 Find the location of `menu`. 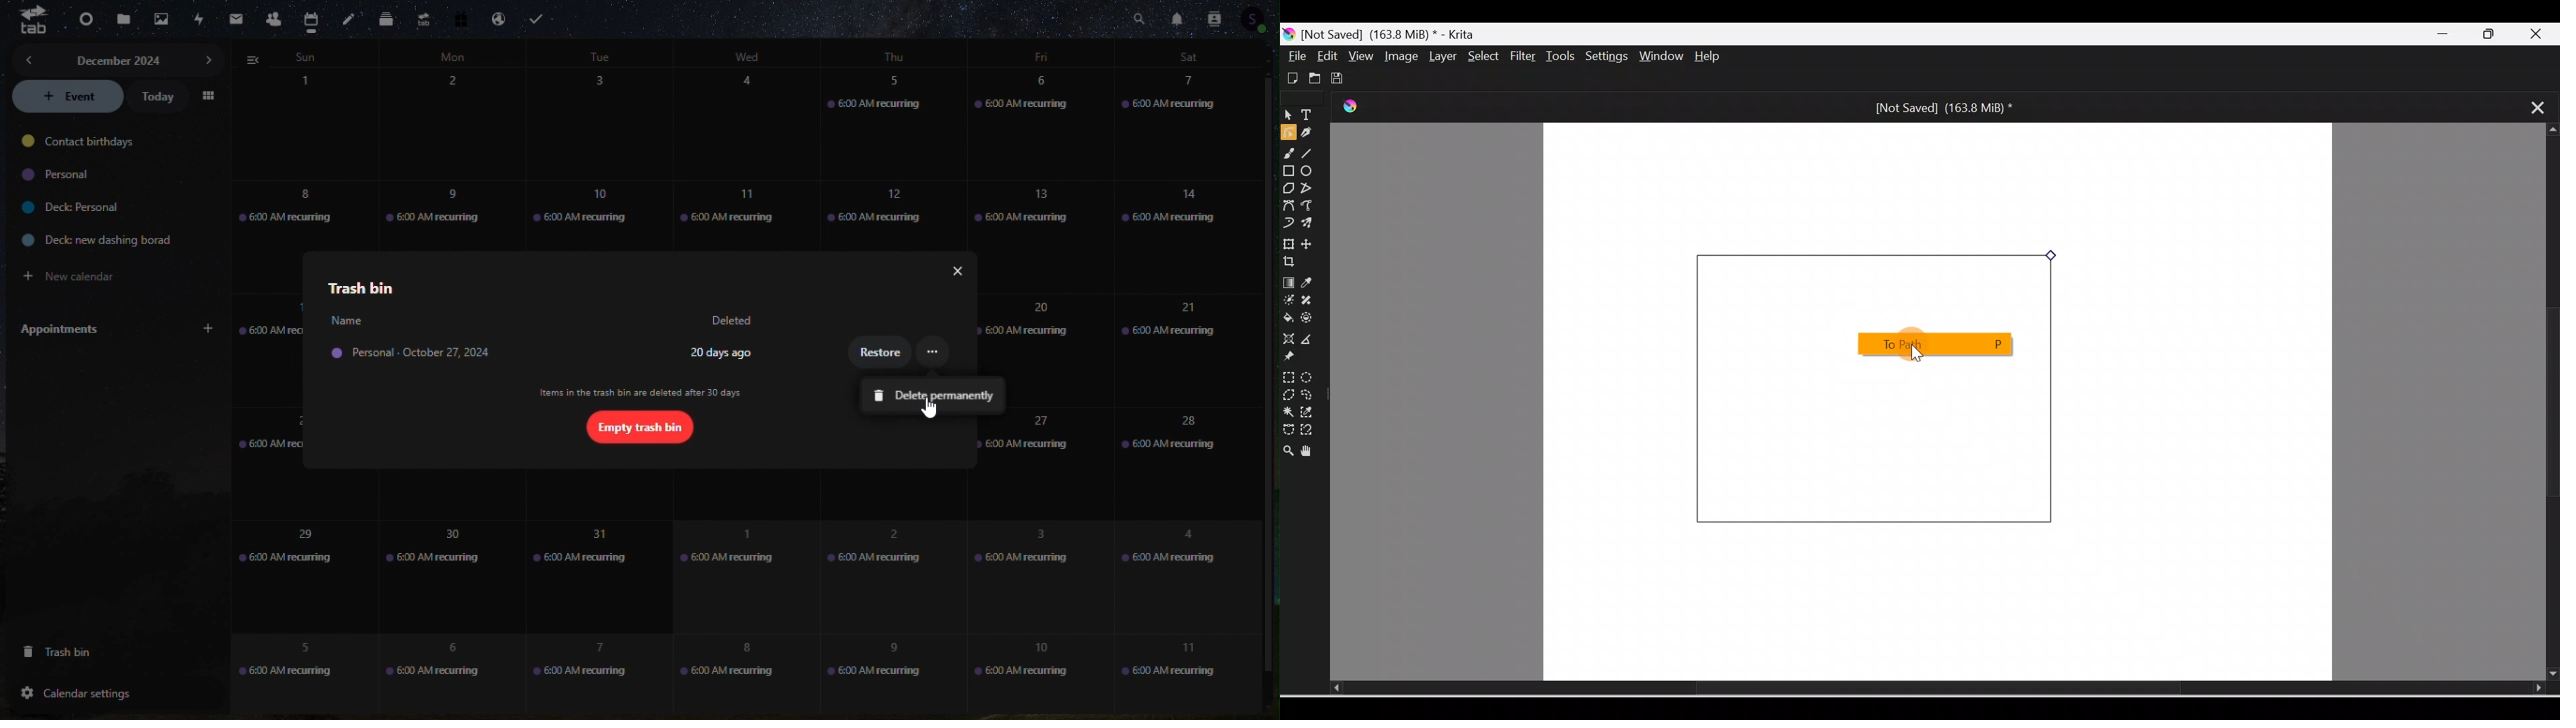

menu is located at coordinates (210, 95).